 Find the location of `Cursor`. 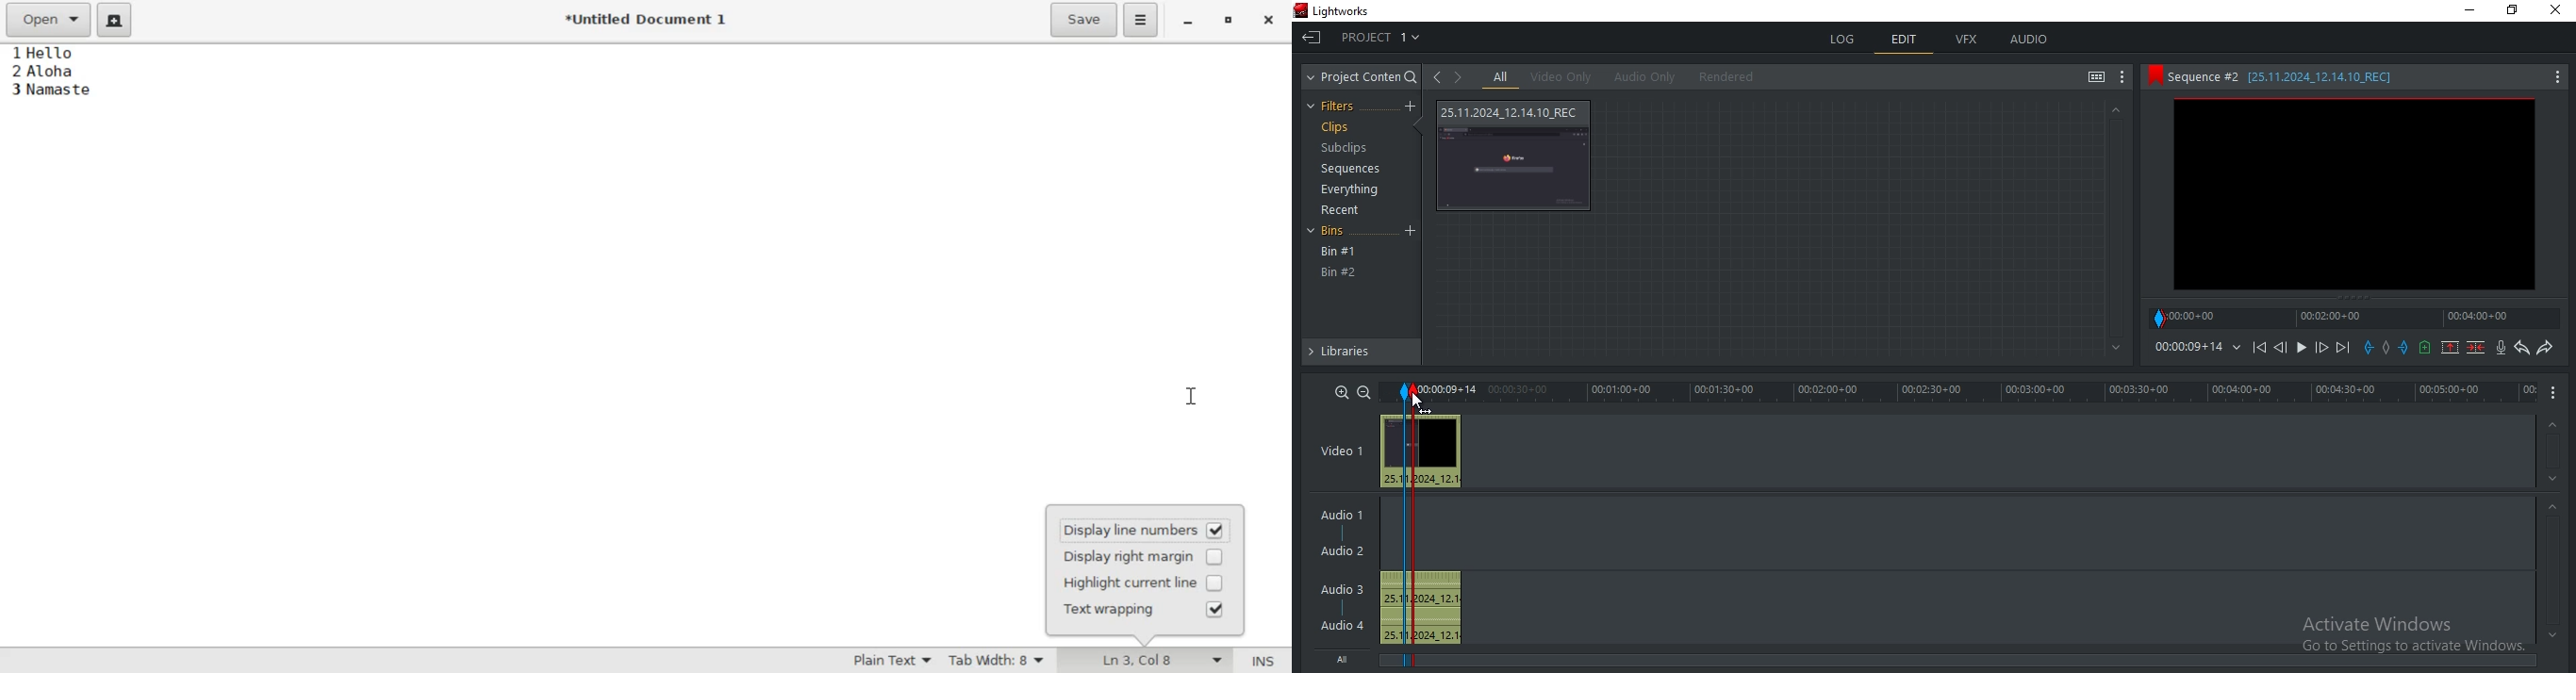

Cursor is located at coordinates (1419, 402).